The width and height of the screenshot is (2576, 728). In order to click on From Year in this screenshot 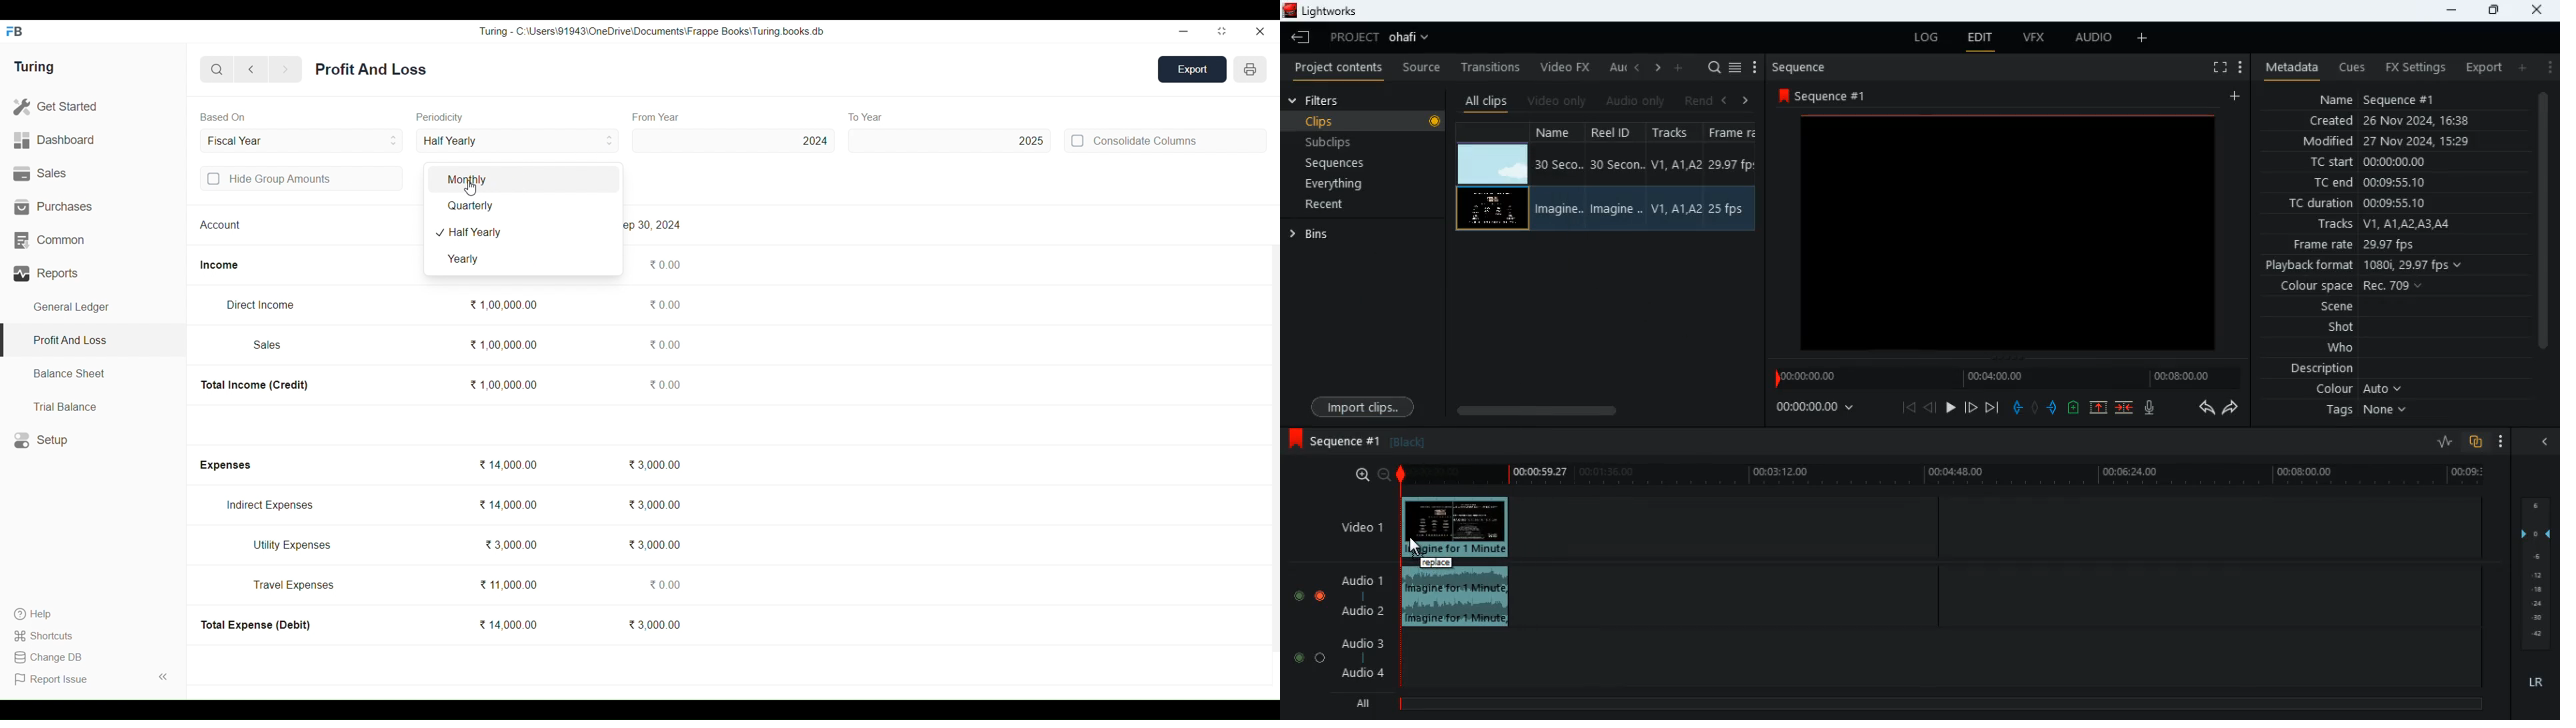, I will do `click(657, 117)`.